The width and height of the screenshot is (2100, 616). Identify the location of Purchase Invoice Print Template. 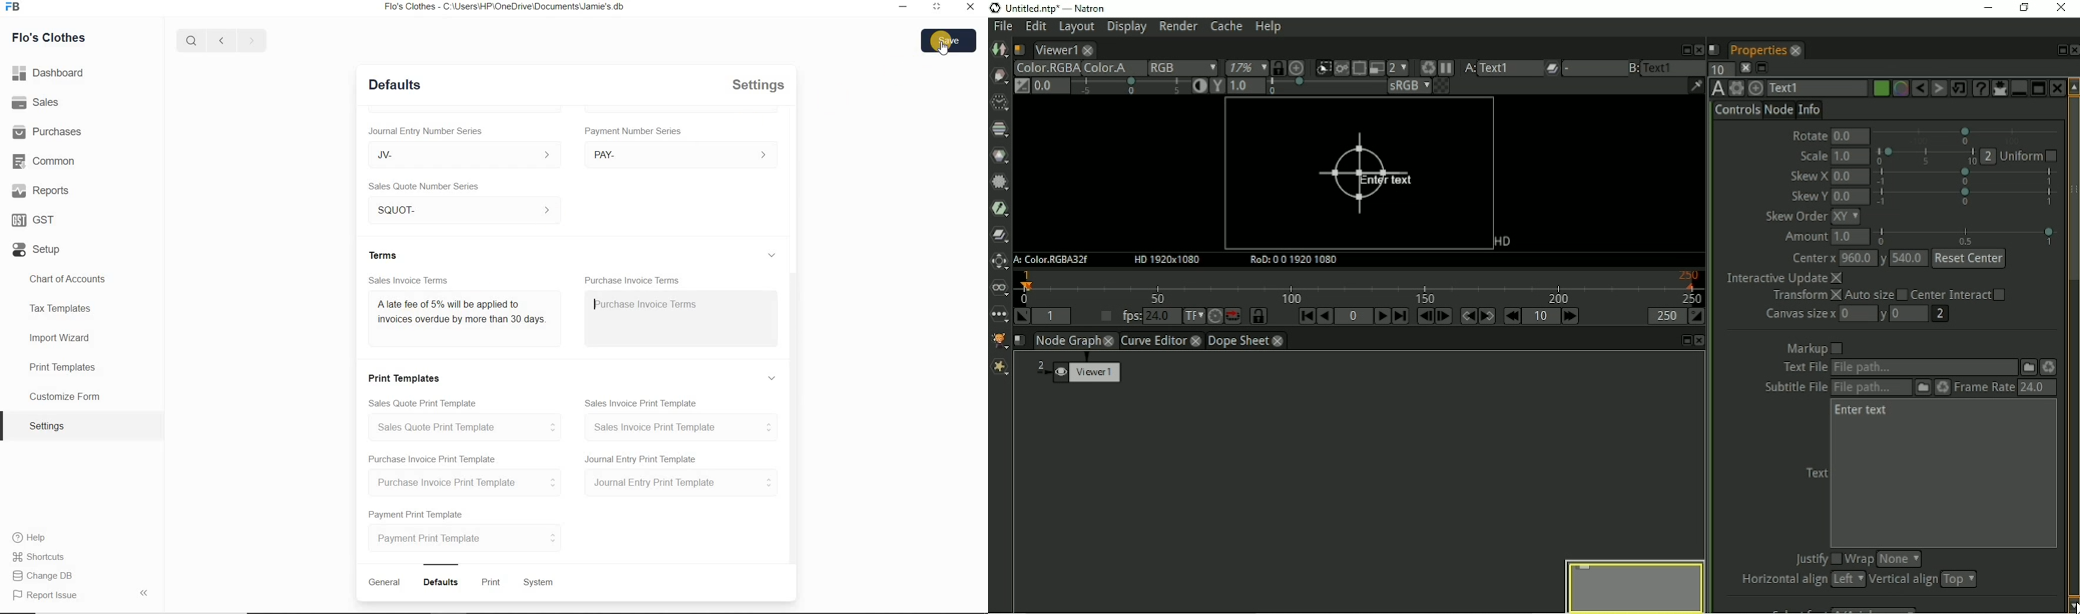
(469, 483).